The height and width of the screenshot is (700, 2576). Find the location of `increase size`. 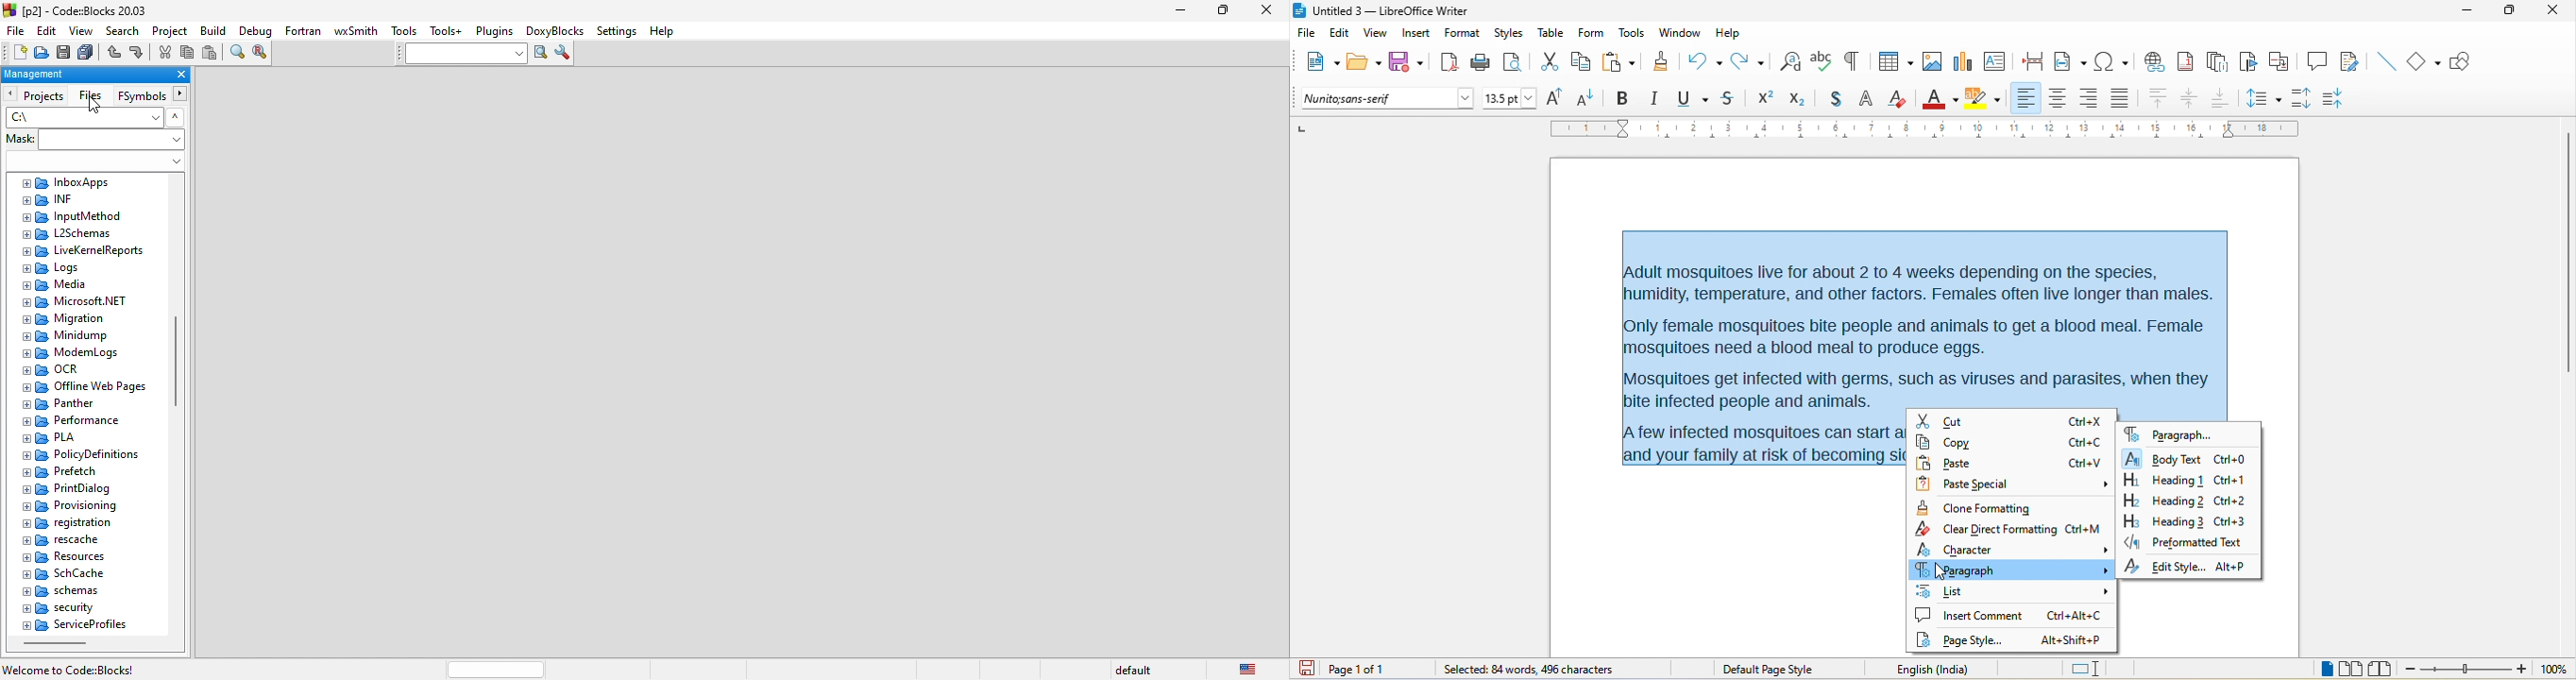

increase size is located at coordinates (1552, 97).